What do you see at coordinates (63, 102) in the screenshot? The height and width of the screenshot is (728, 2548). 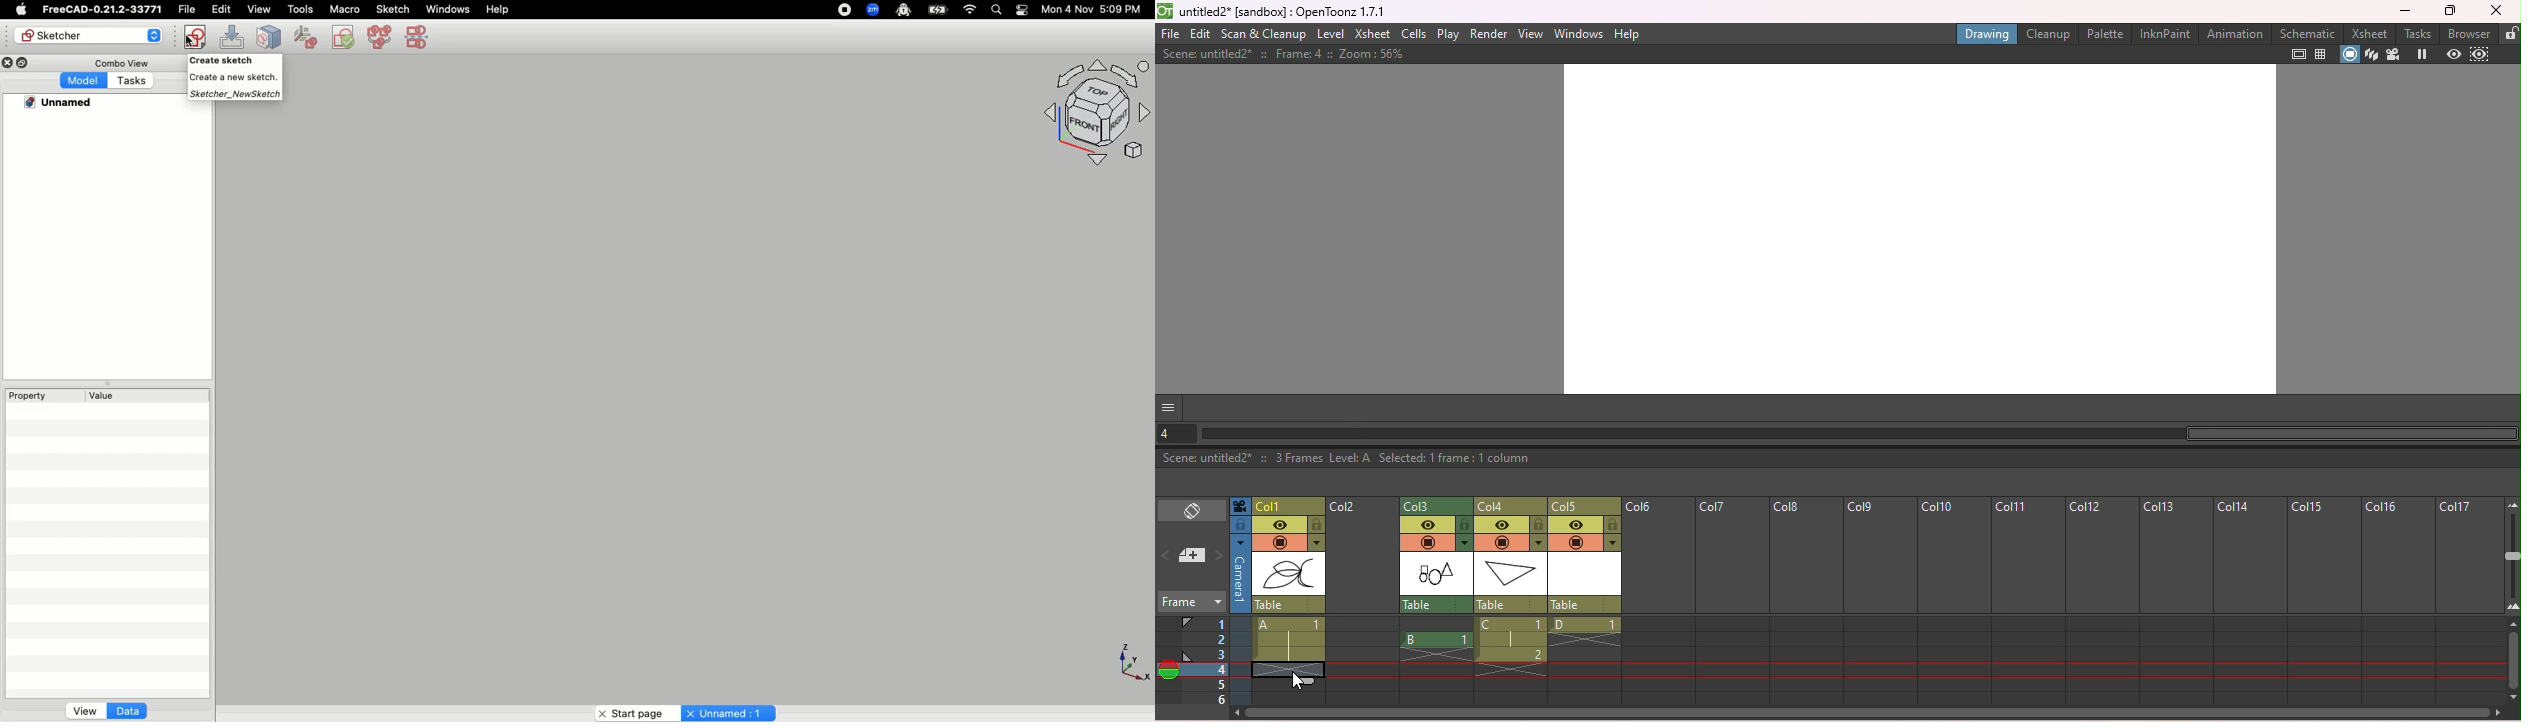 I see `Unnamed` at bounding box center [63, 102].